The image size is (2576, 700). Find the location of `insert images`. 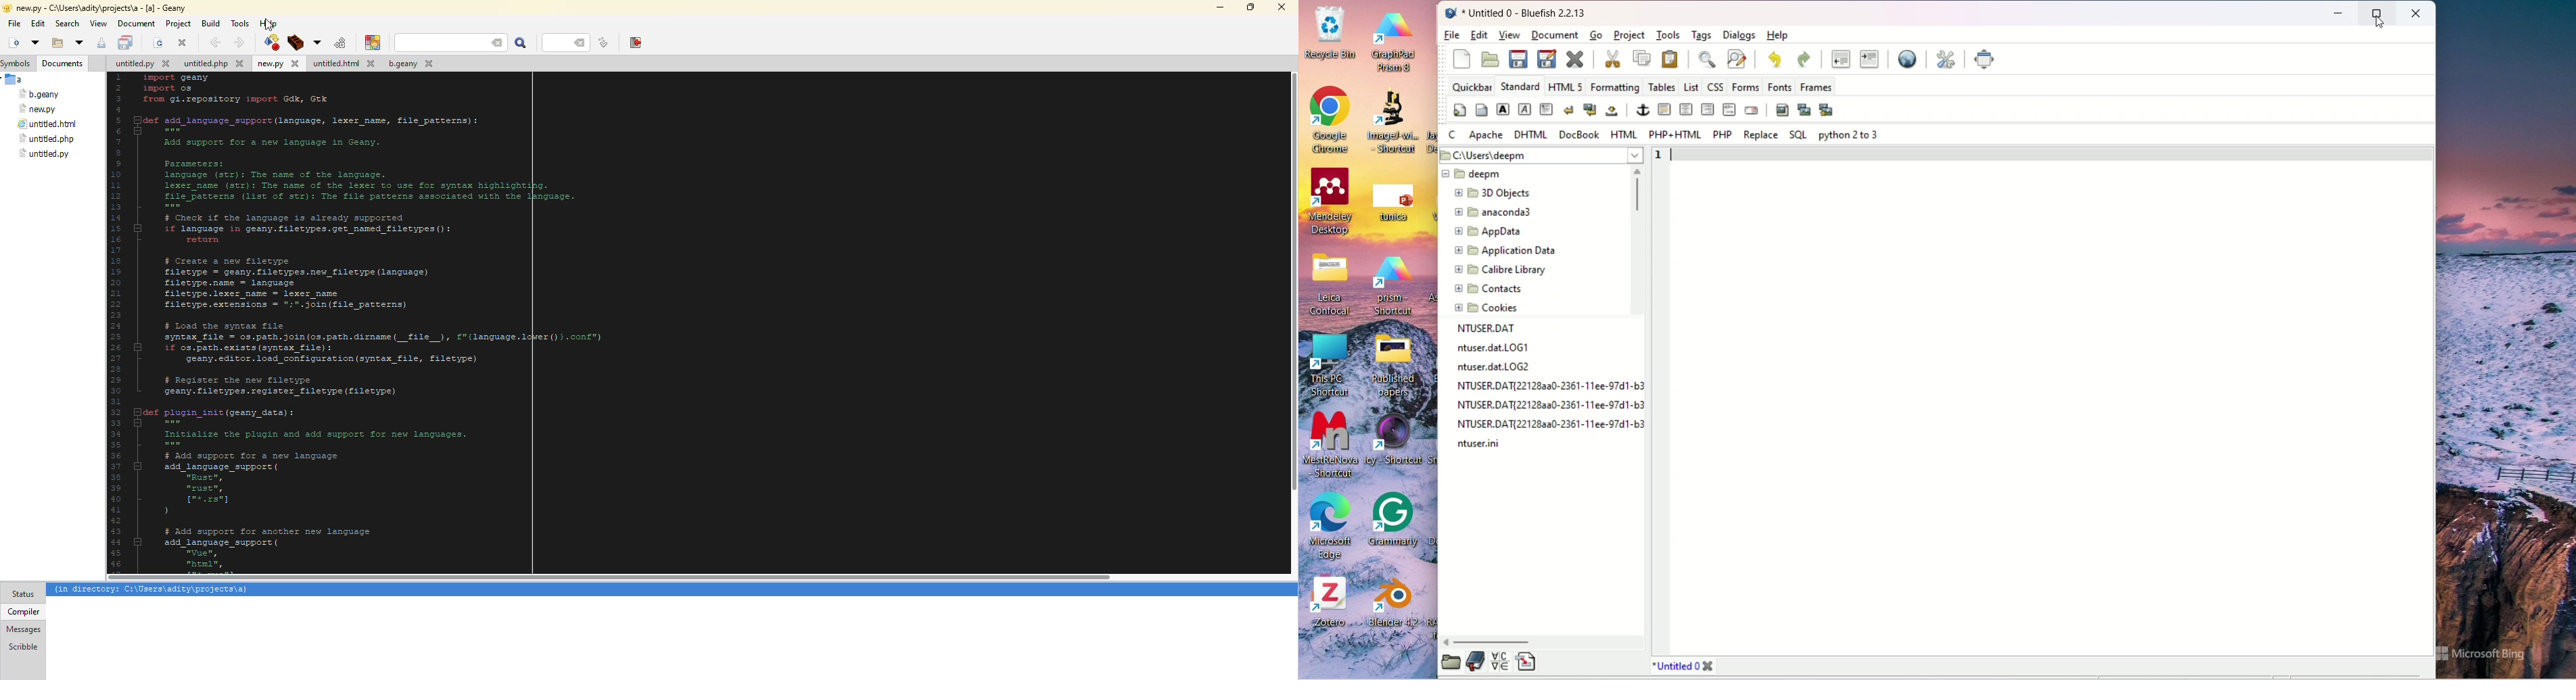

insert images is located at coordinates (1783, 109).